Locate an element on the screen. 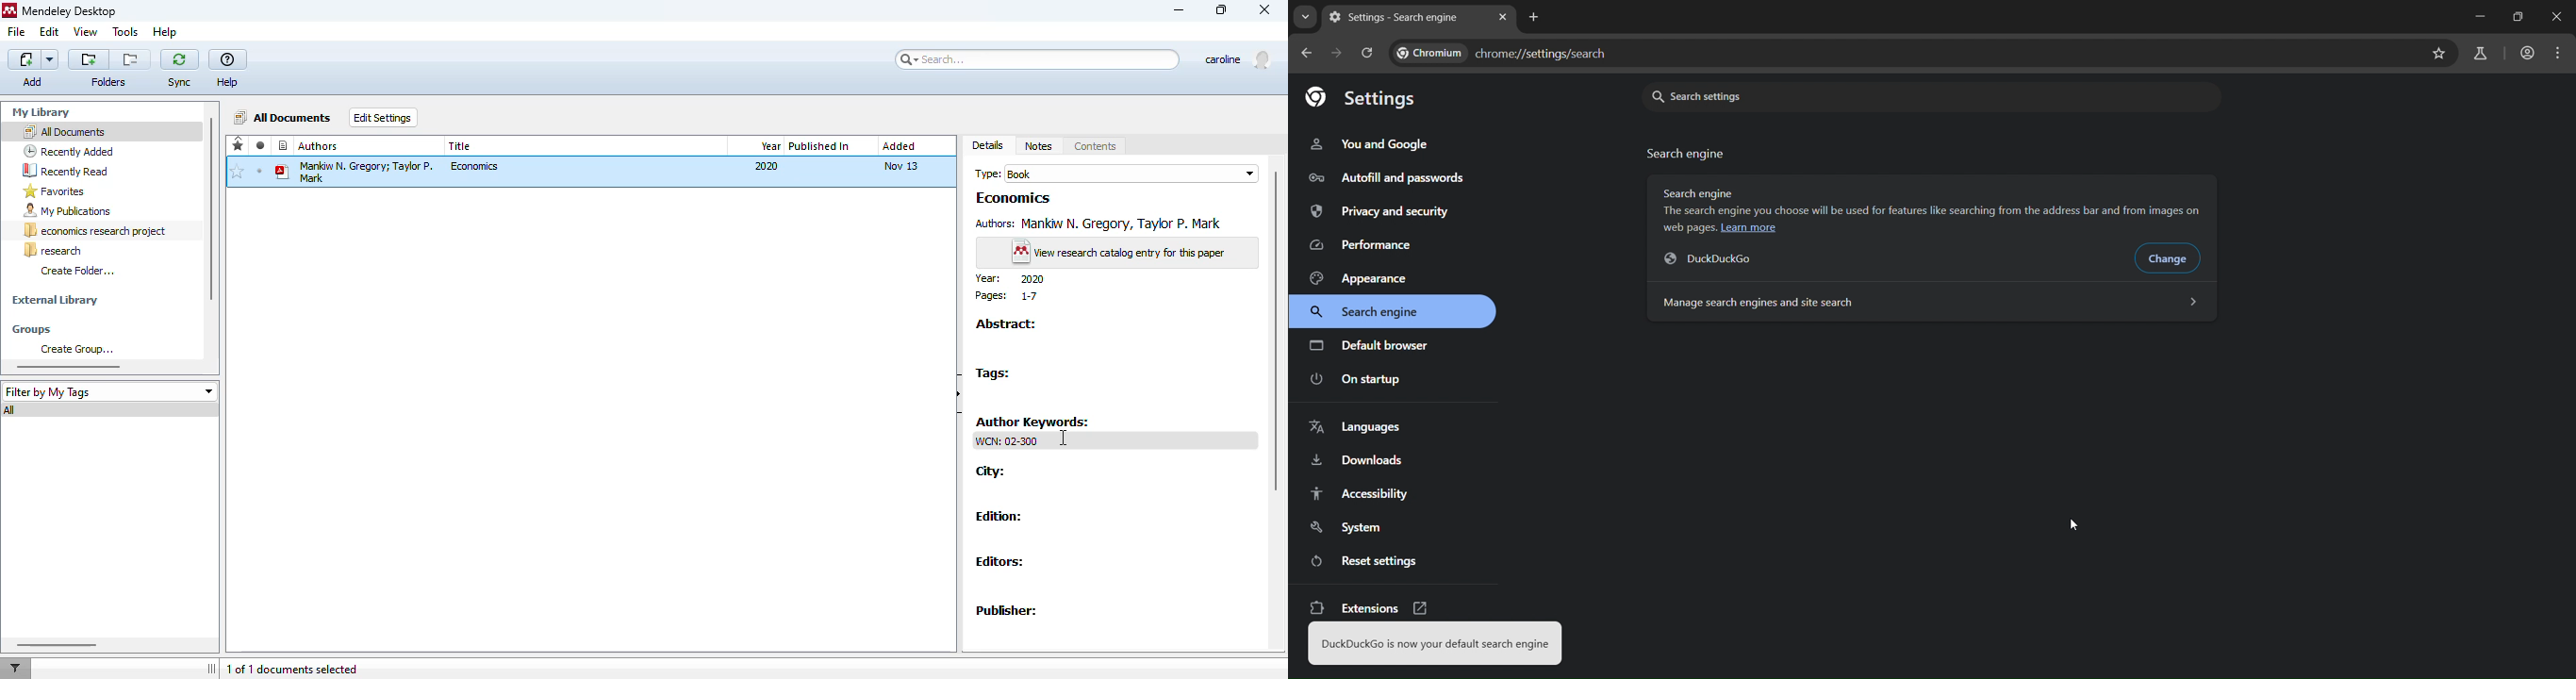 The width and height of the screenshot is (2576, 700). folders is located at coordinates (107, 82).